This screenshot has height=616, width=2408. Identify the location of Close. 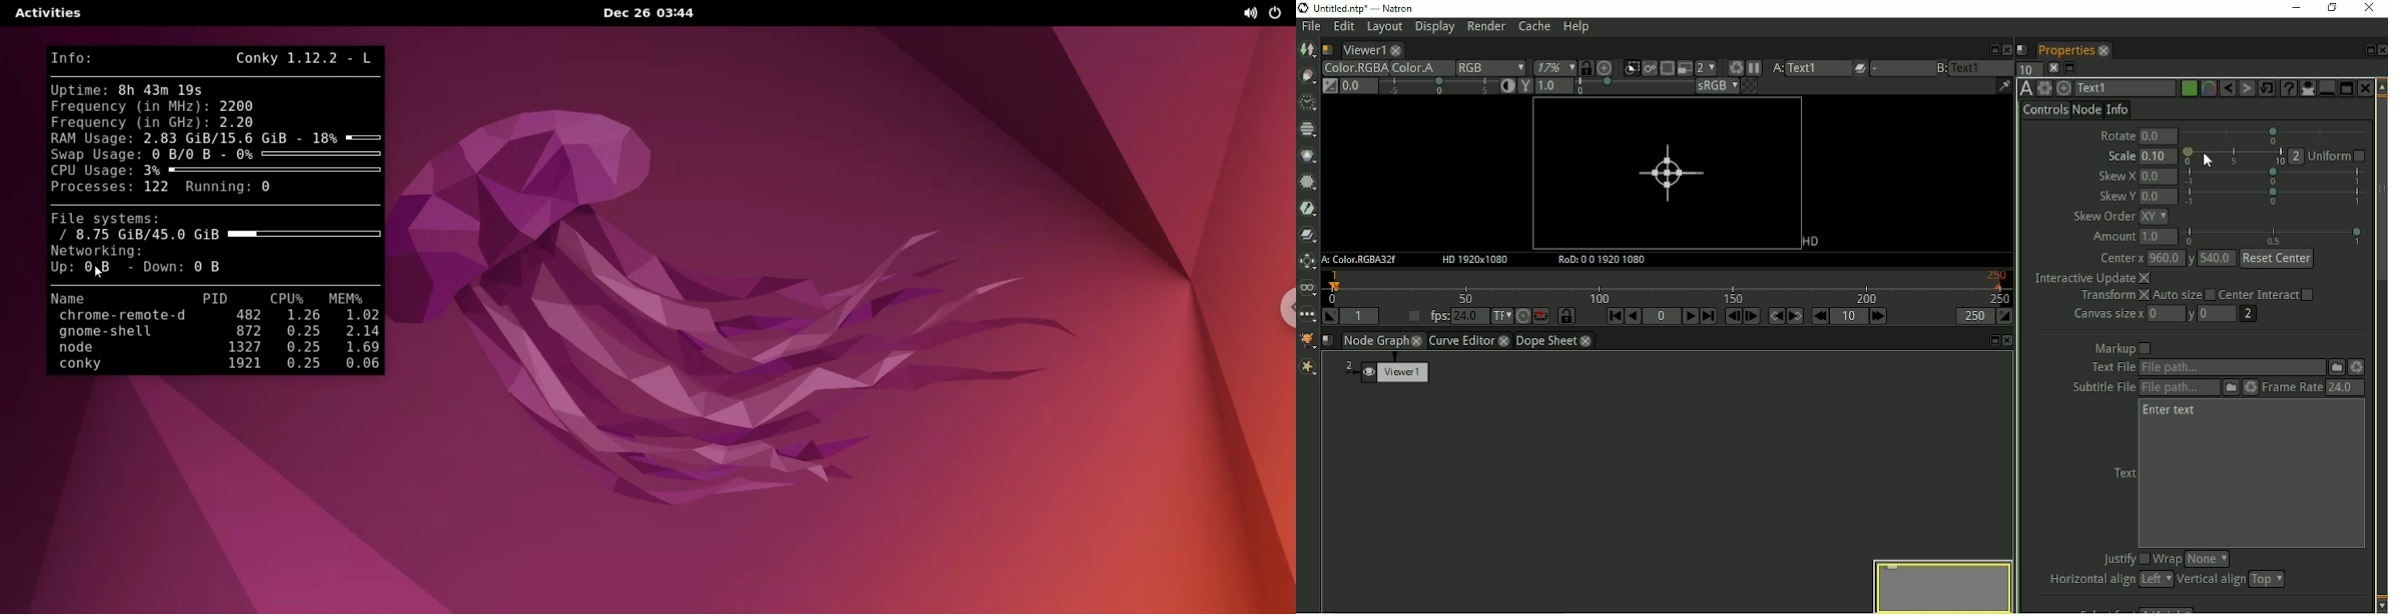
(2366, 88).